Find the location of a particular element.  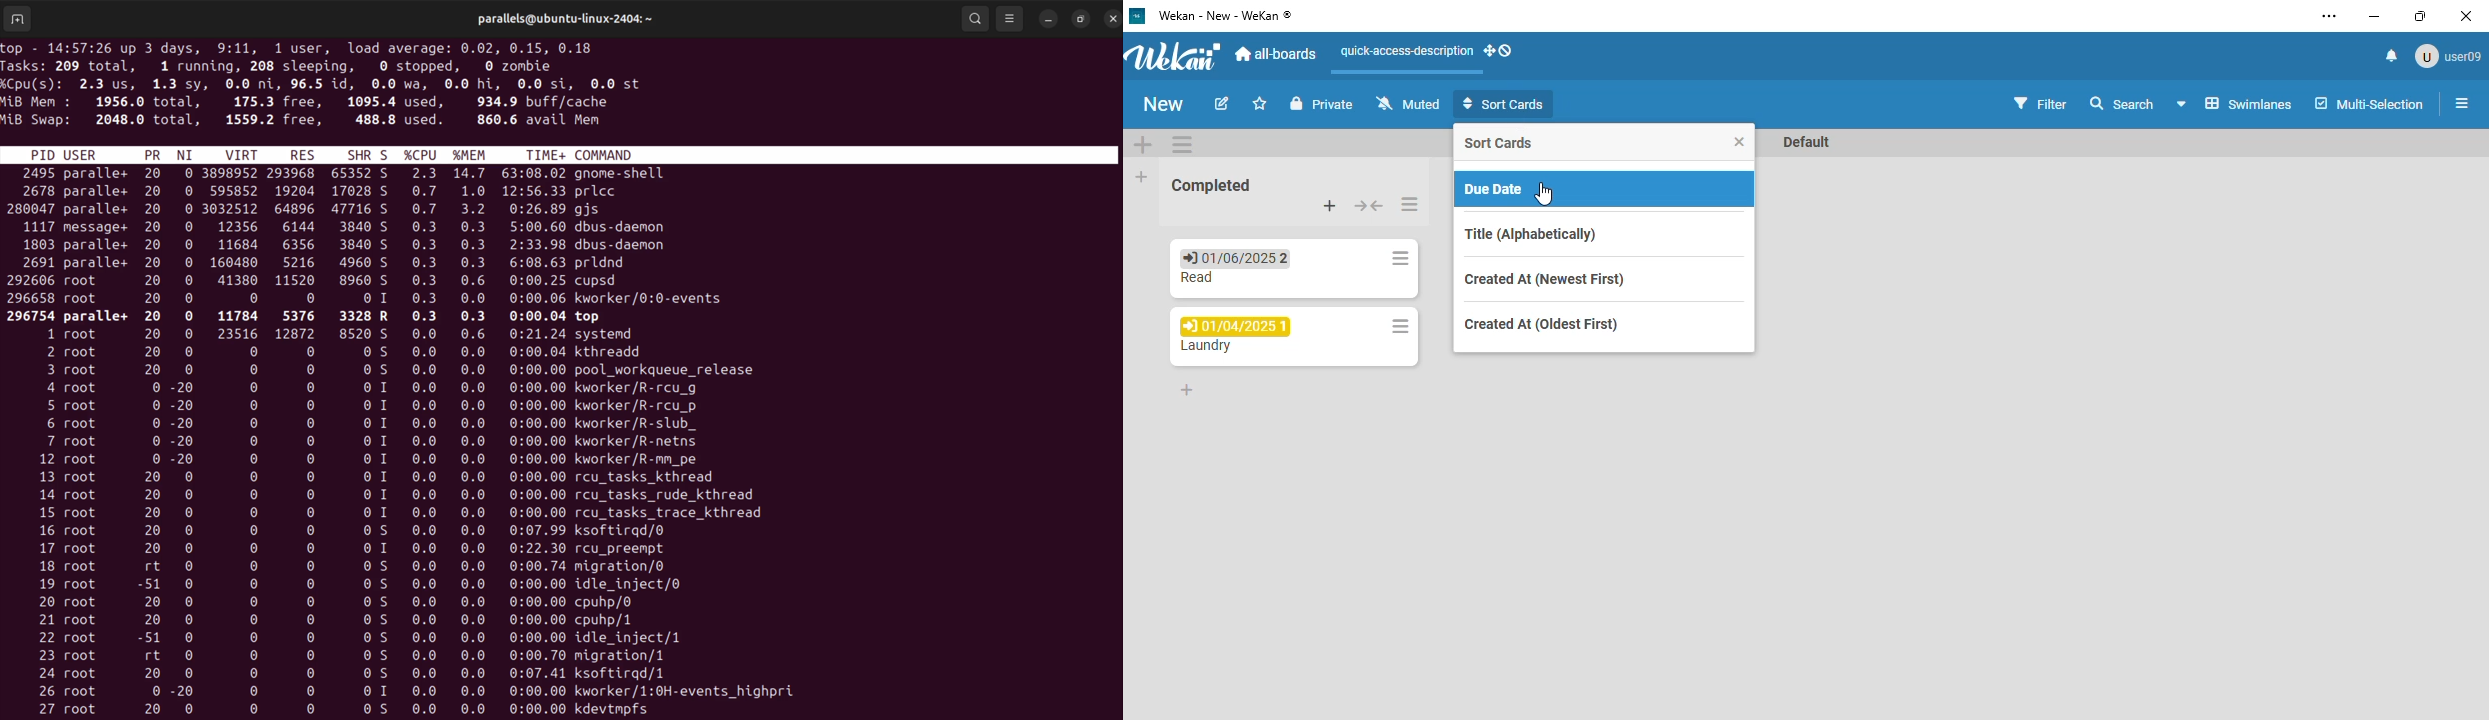

add swimlane is located at coordinates (1143, 143).